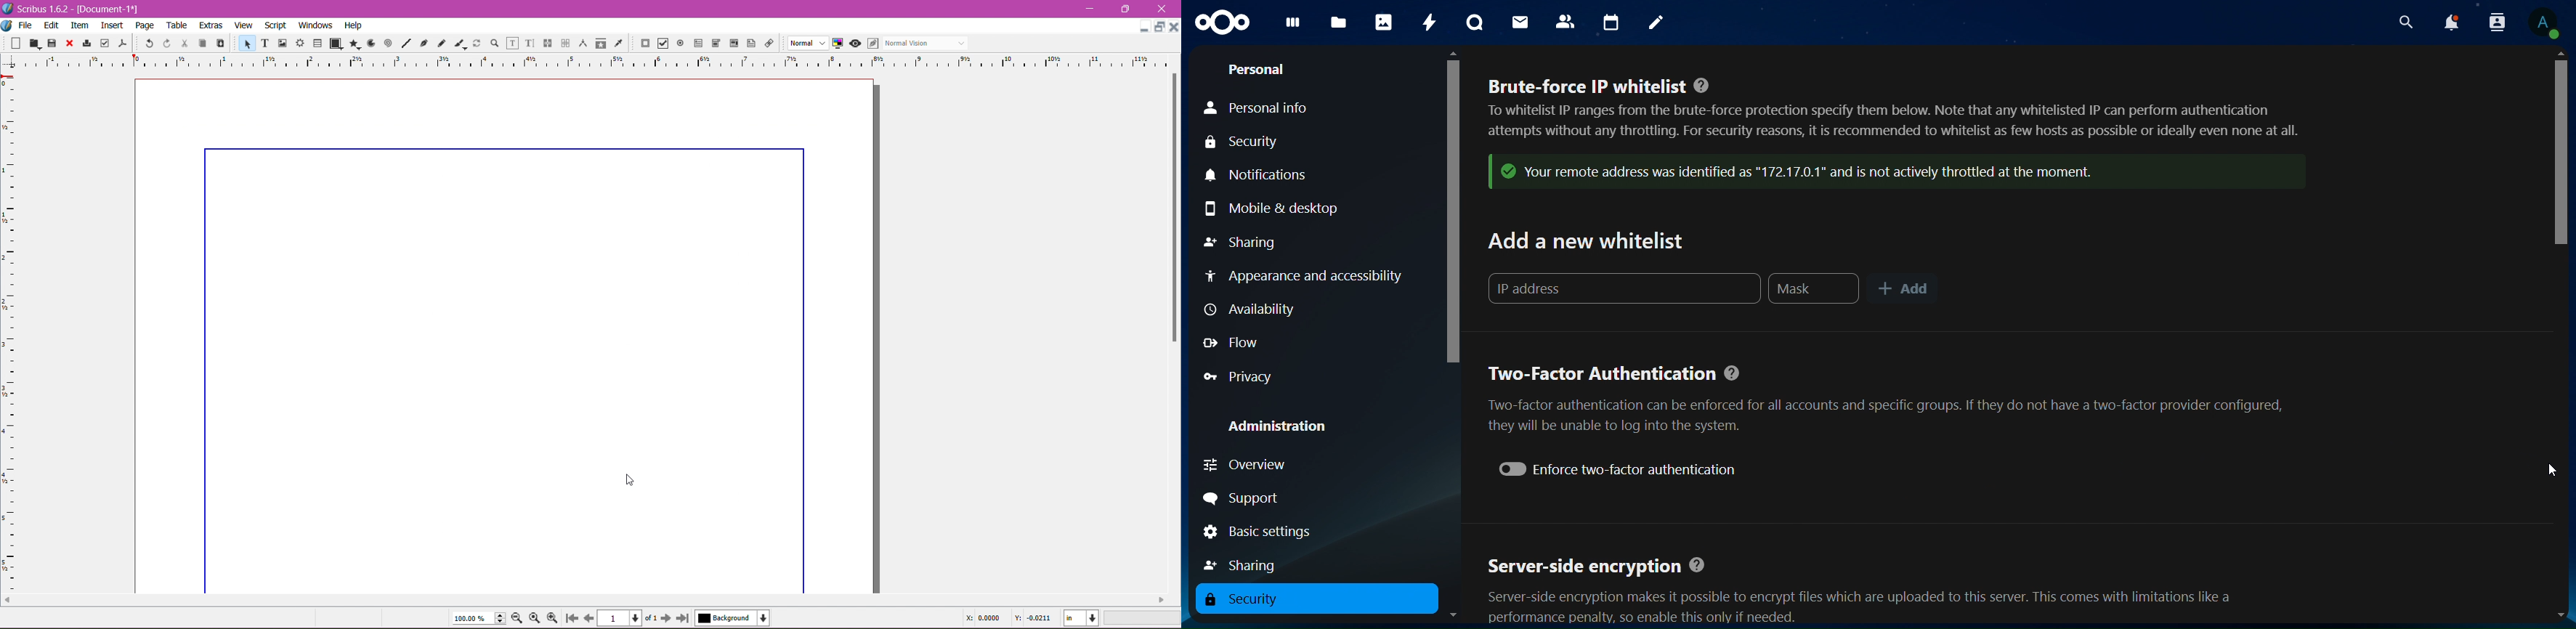  I want to click on Link Text Frames, so click(547, 43).